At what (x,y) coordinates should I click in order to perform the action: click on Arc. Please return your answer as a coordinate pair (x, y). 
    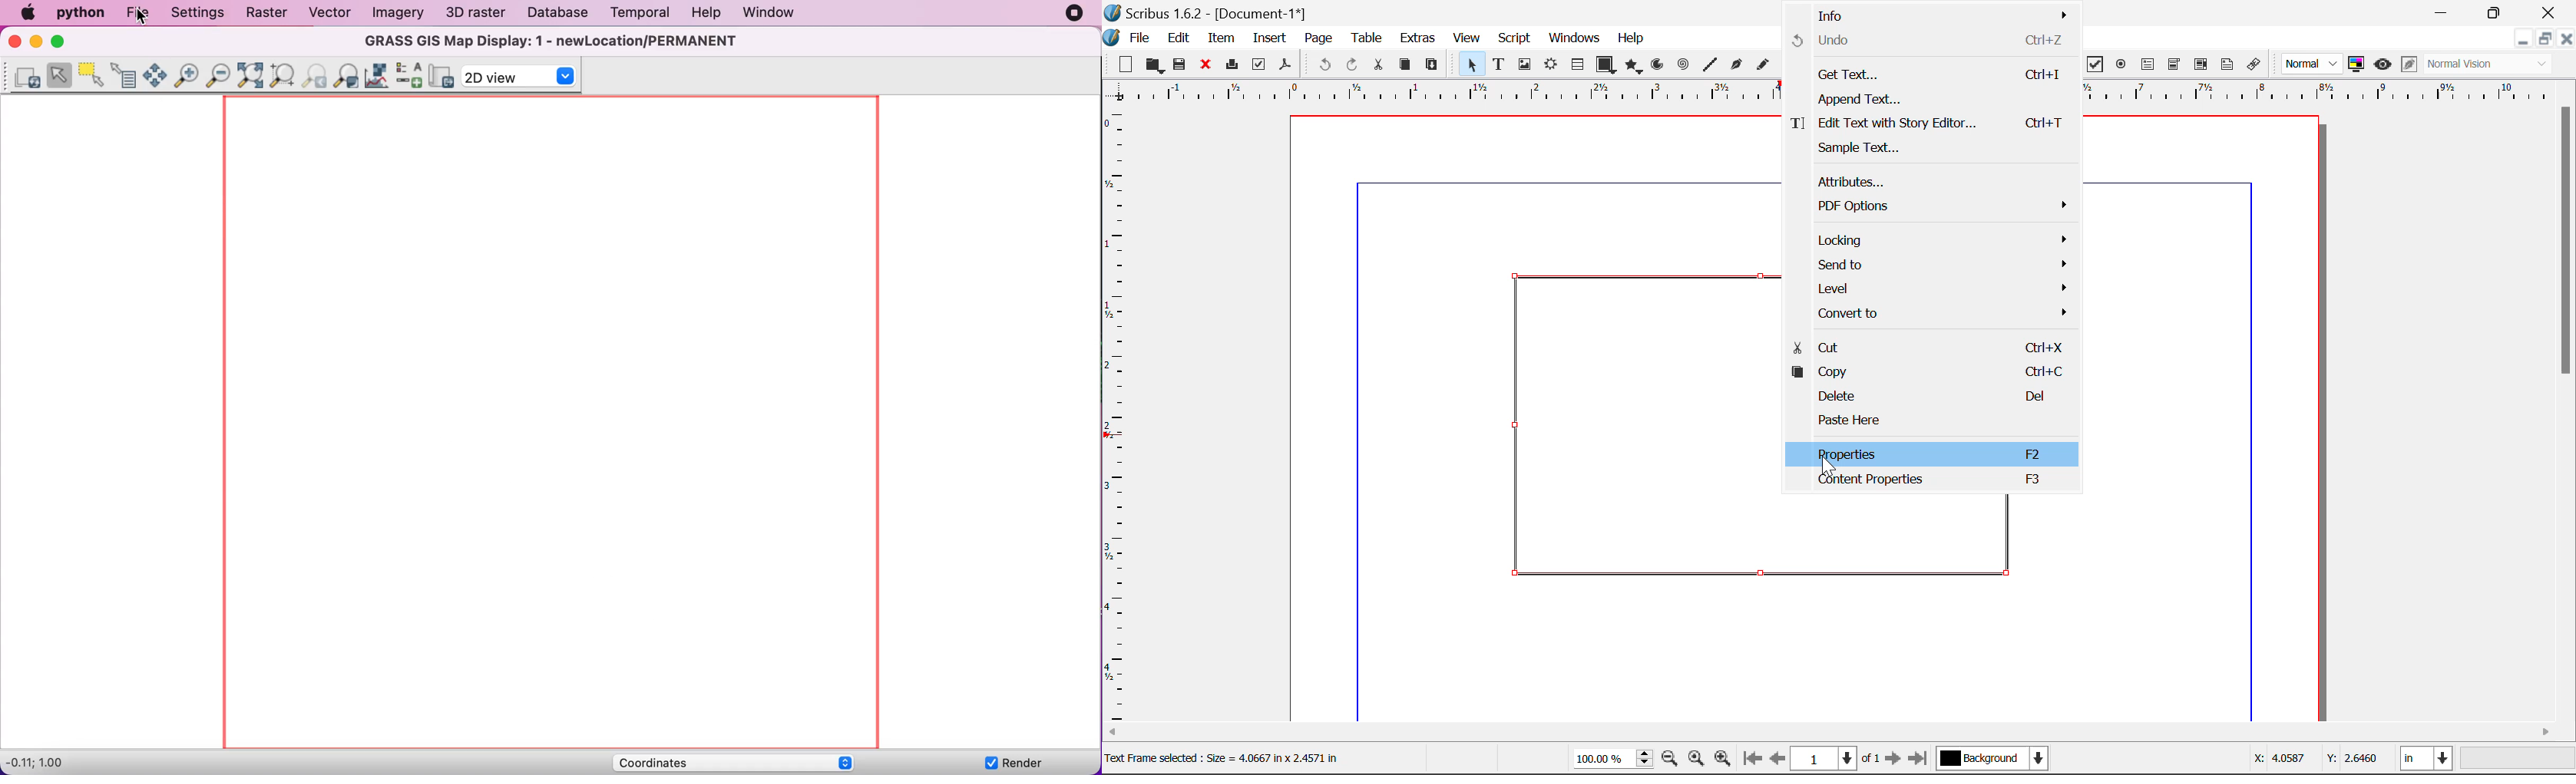
    Looking at the image, I should click on (1658, 66).